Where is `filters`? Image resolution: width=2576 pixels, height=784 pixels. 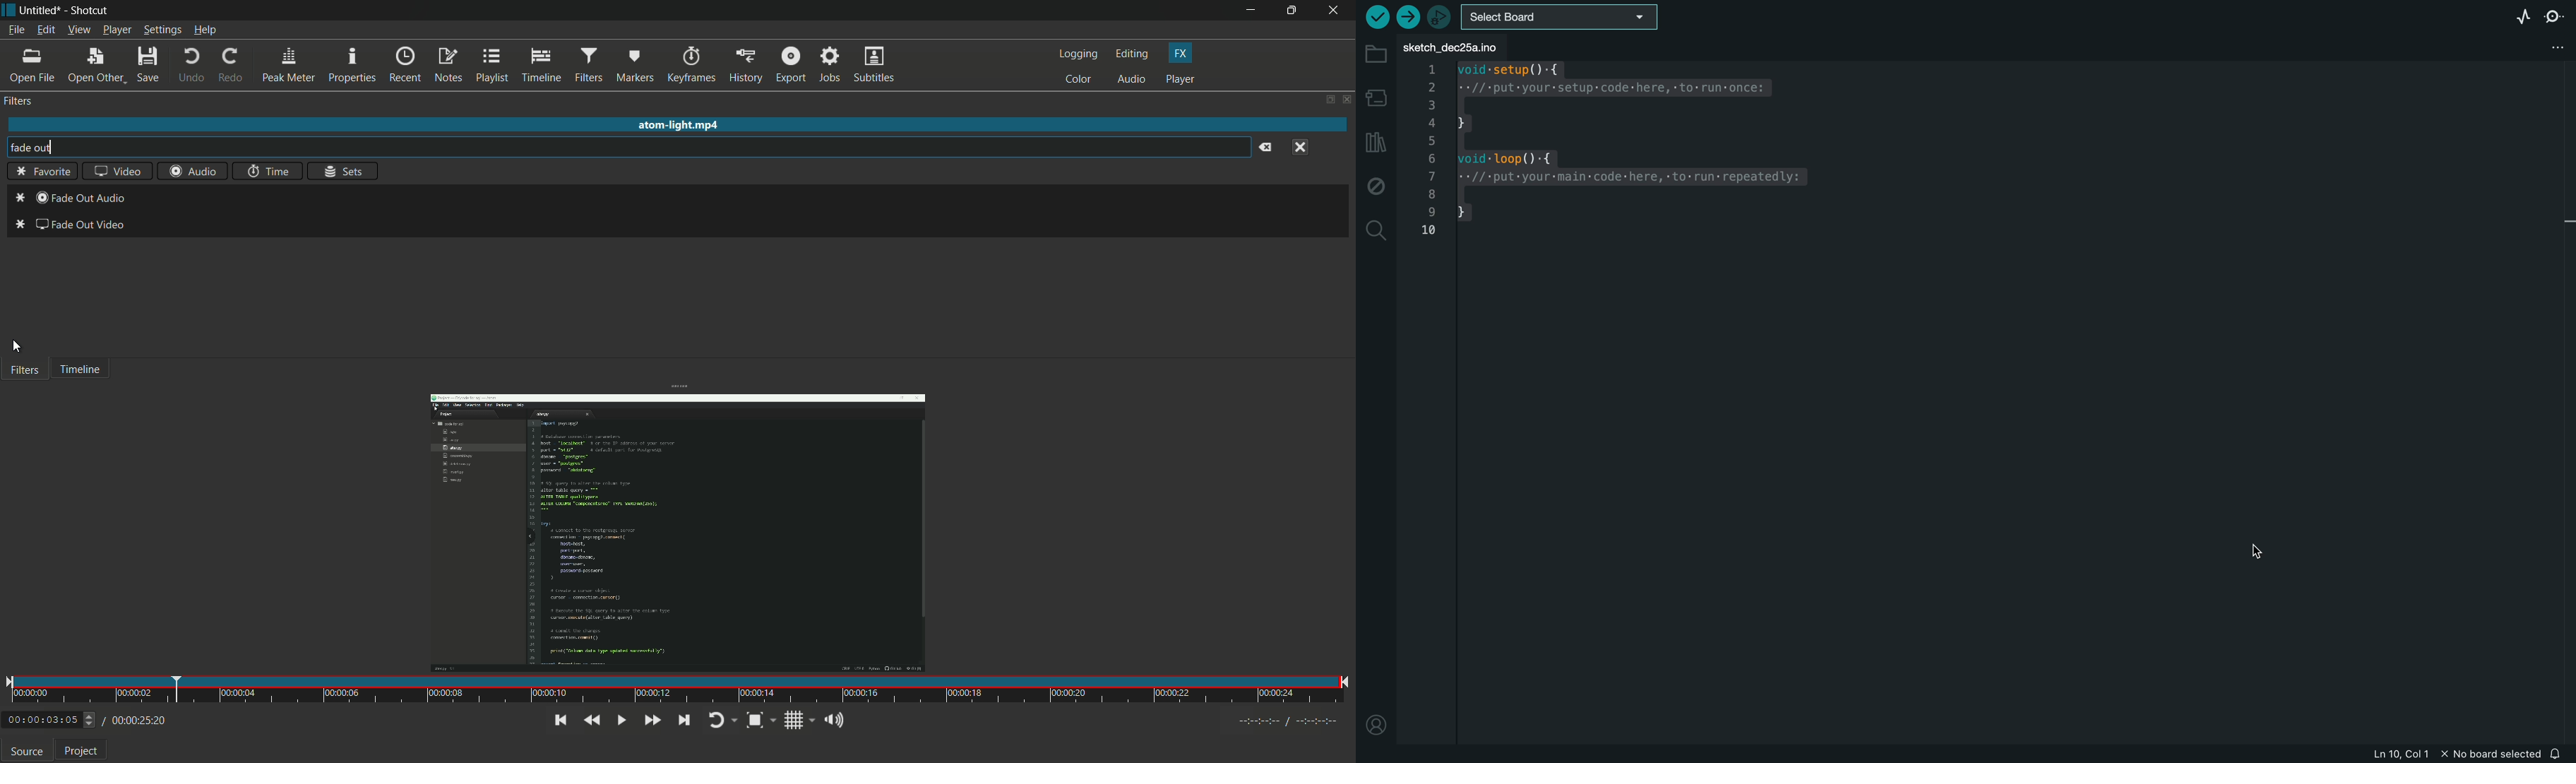
filters is located at coordinates (588, 65).